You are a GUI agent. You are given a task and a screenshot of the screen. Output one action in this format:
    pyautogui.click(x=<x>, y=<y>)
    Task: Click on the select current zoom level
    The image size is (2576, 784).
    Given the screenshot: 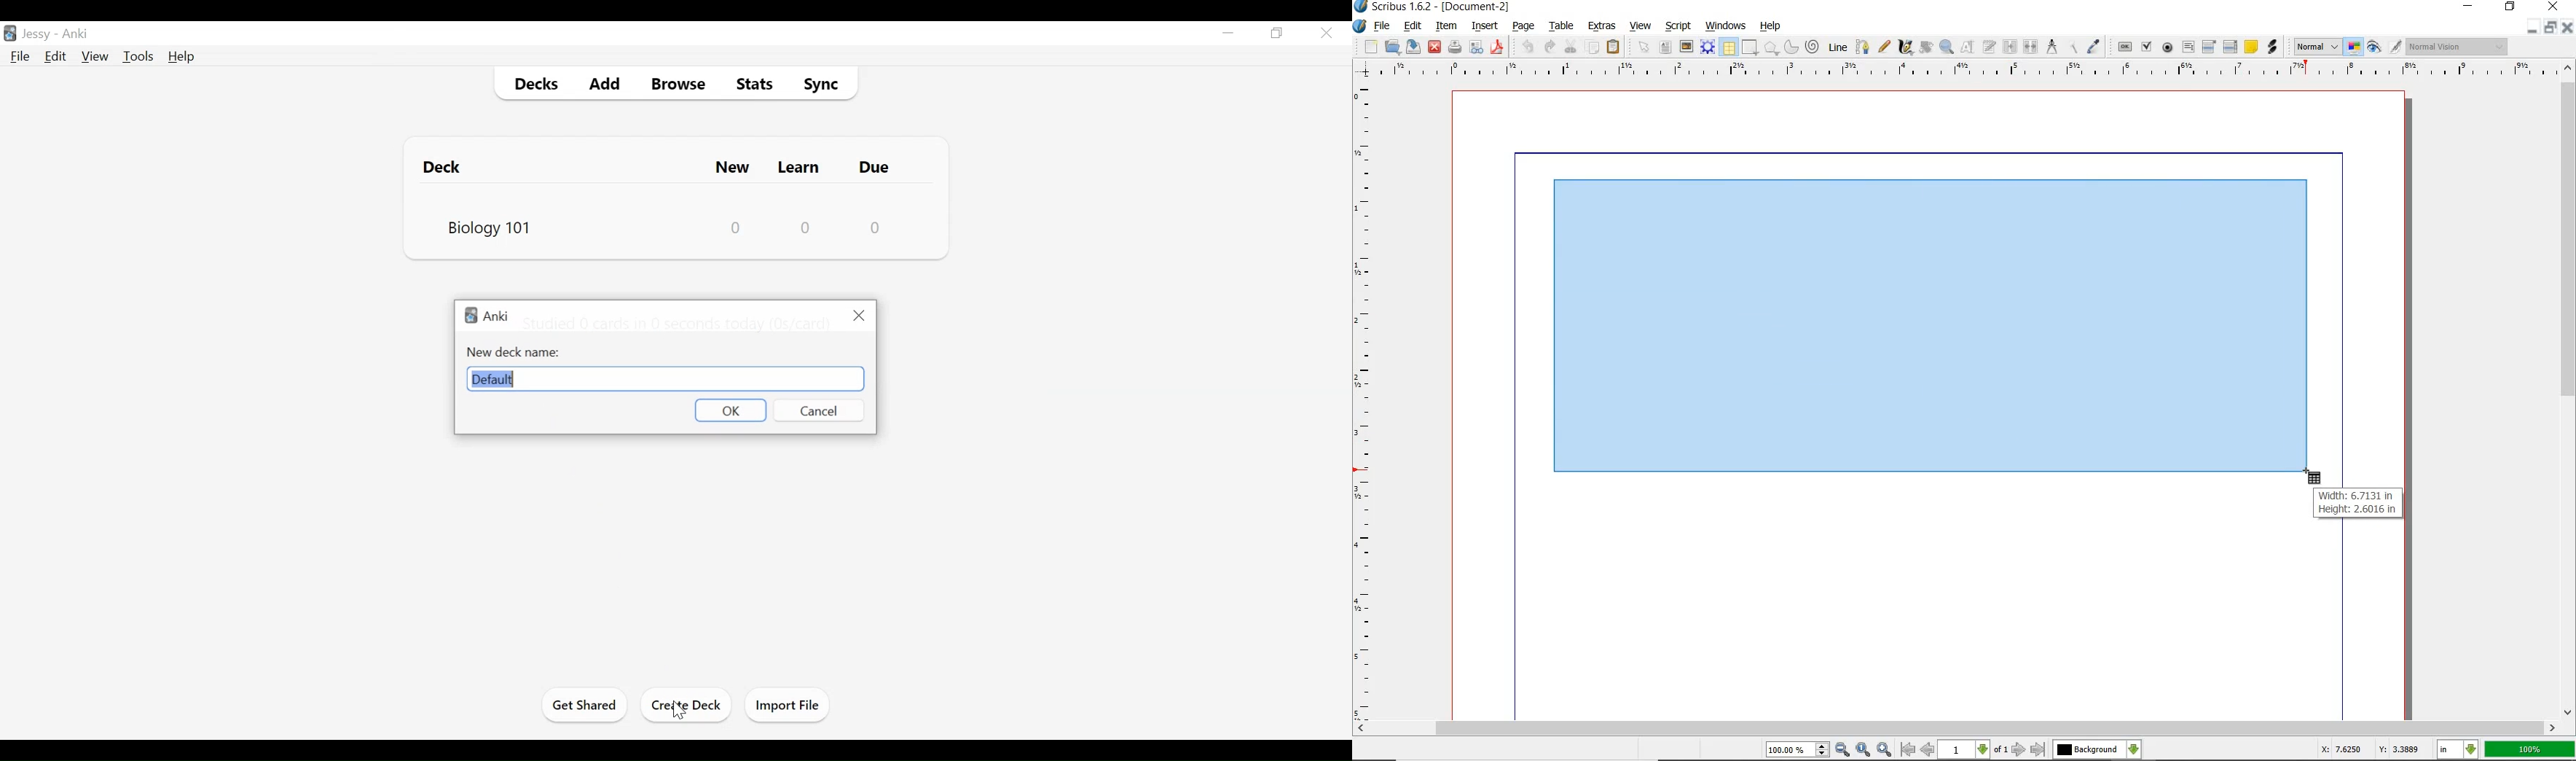 What is the action you would take?
    pyautogui.click(x=1797, y=750)
    